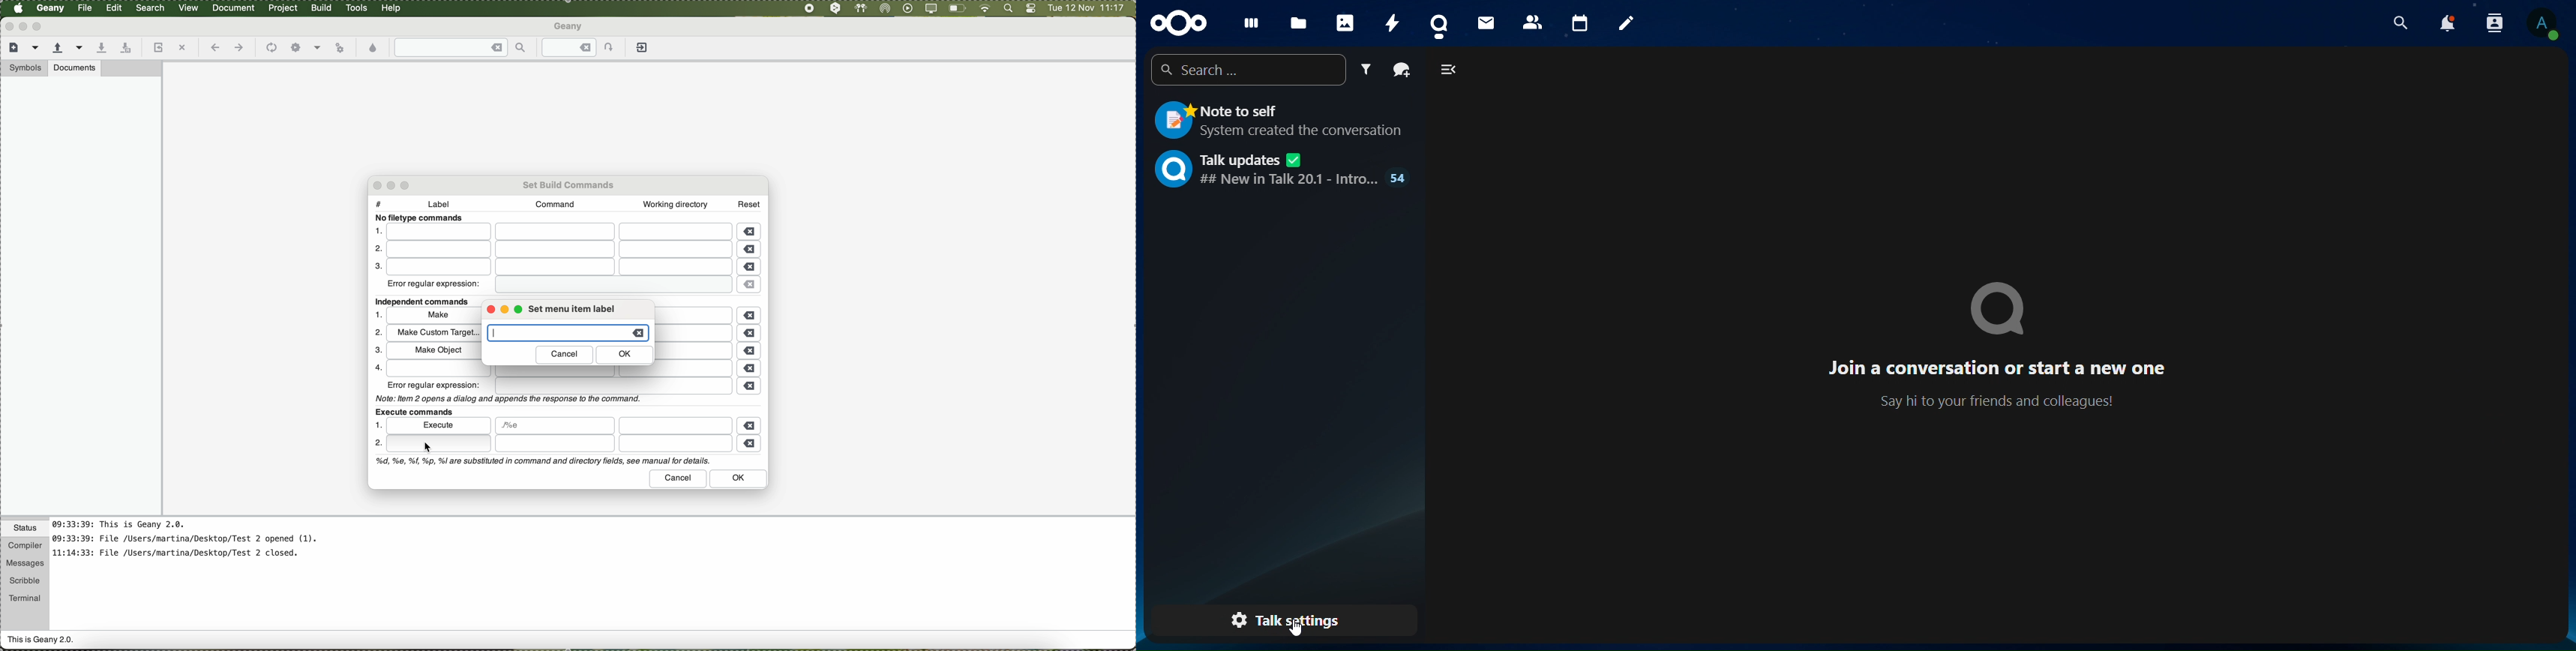 The image size is (2576, 672). Describe the element at coordinates (562, 372) in the screenshot. I see `file` at that location.